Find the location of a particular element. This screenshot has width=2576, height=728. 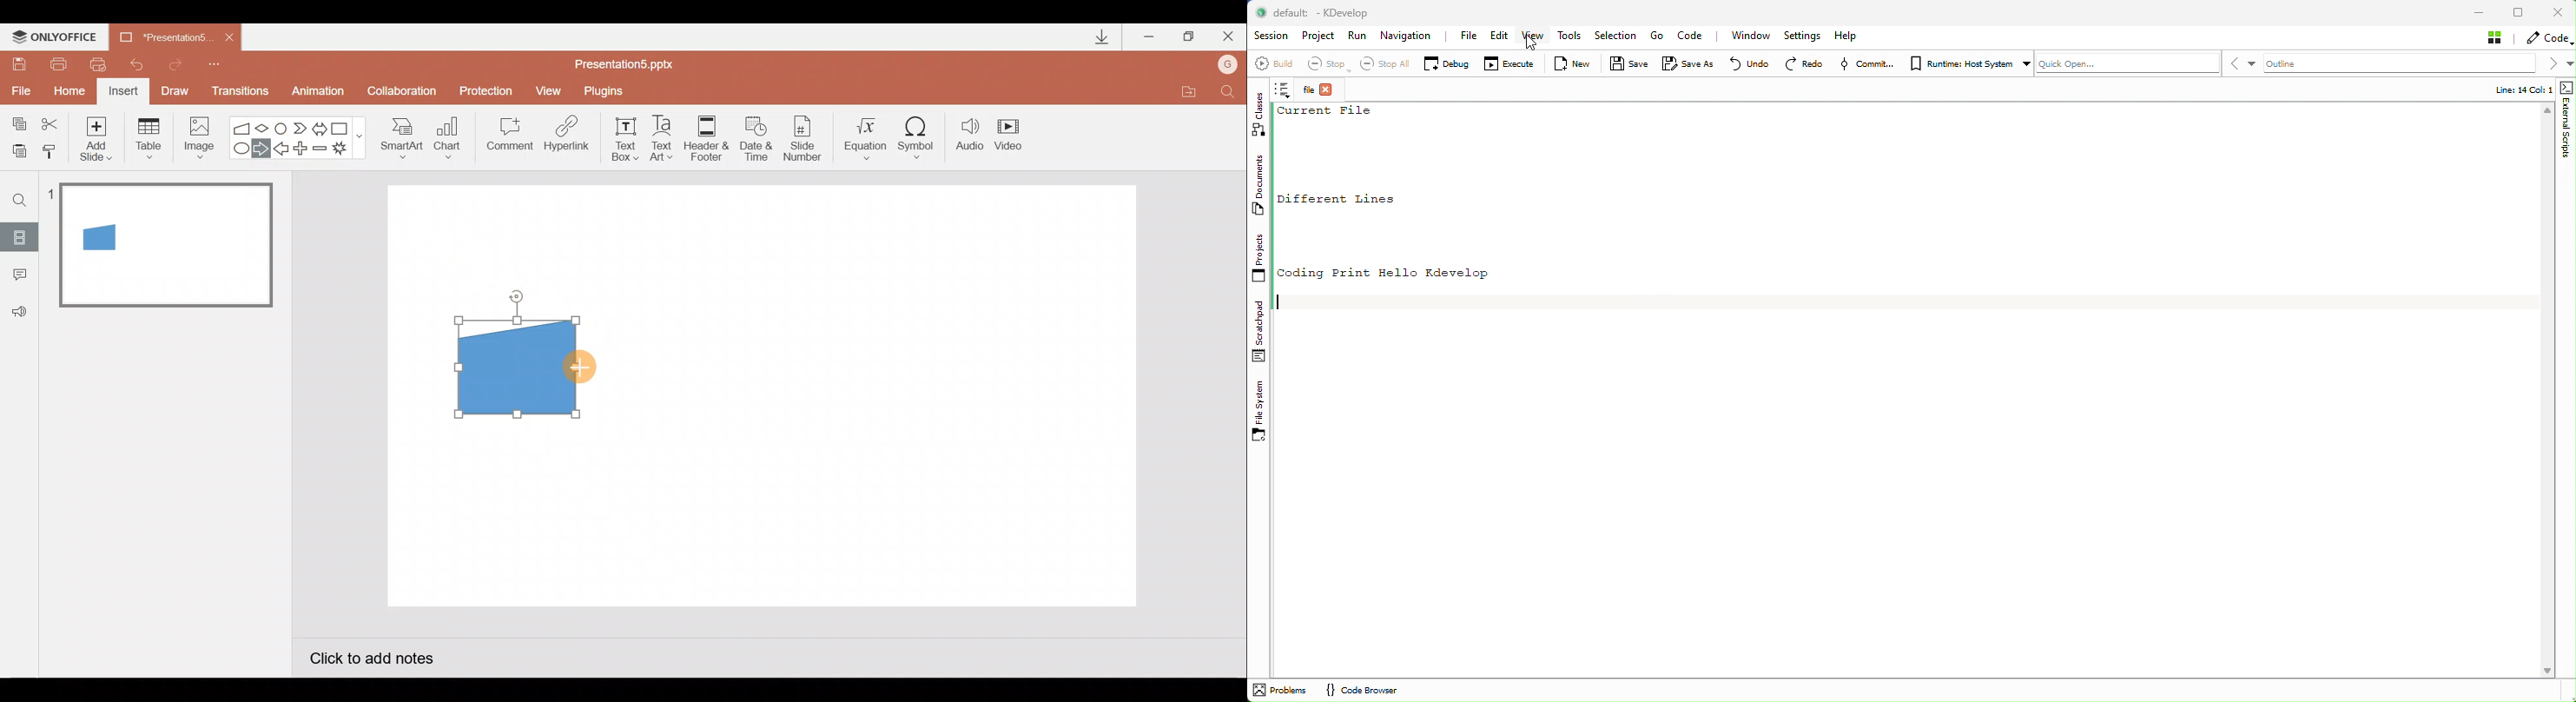

Animation is located at coordinates (320, 93).